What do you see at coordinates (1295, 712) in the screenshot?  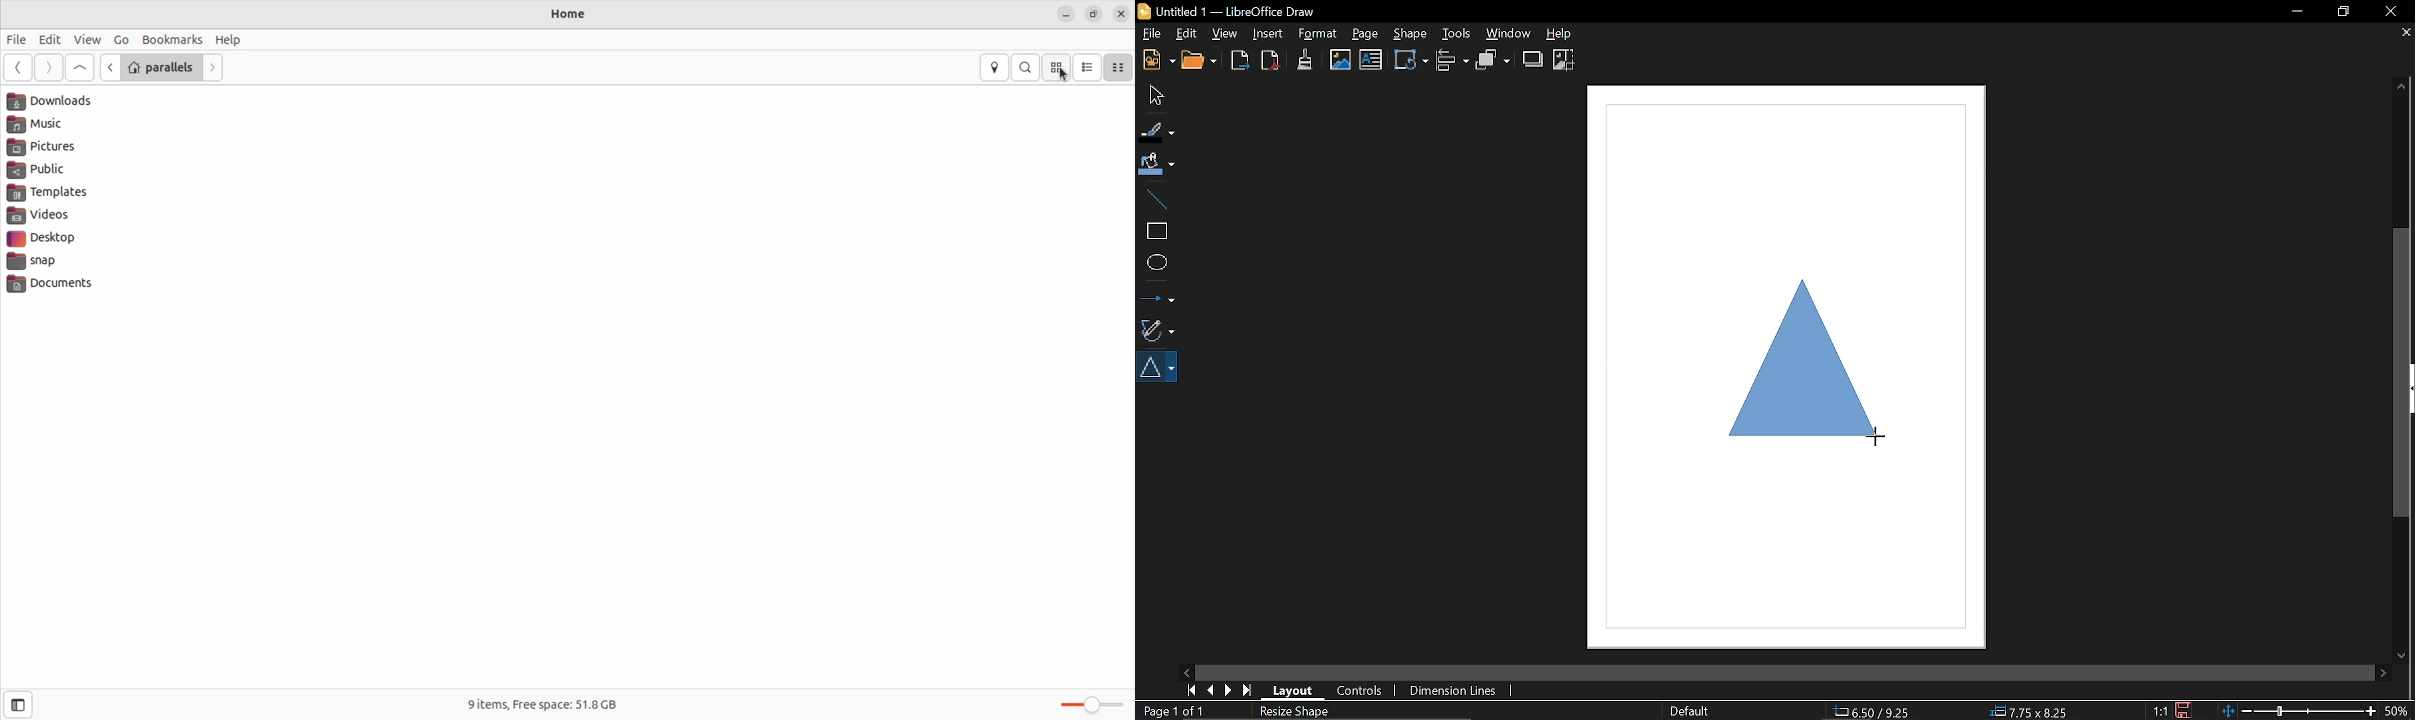 I see `resize shape` at bounding box center [1295, 712].